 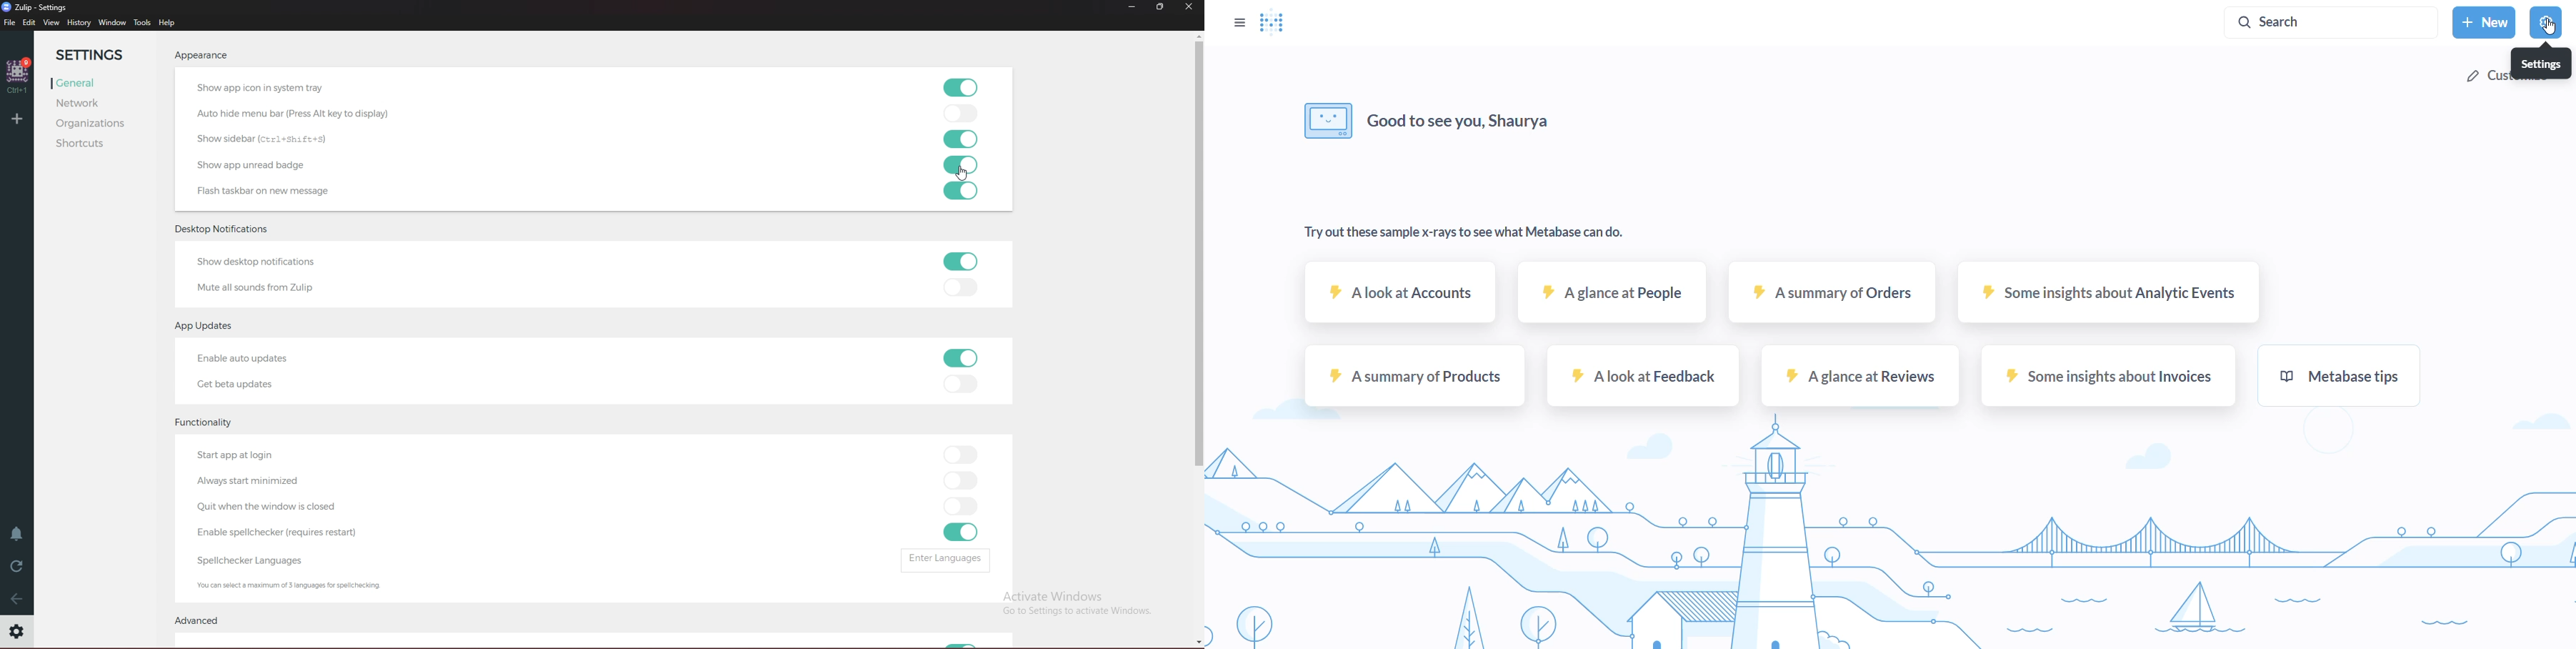 I want to click on close, so click(x=1188, y=8).